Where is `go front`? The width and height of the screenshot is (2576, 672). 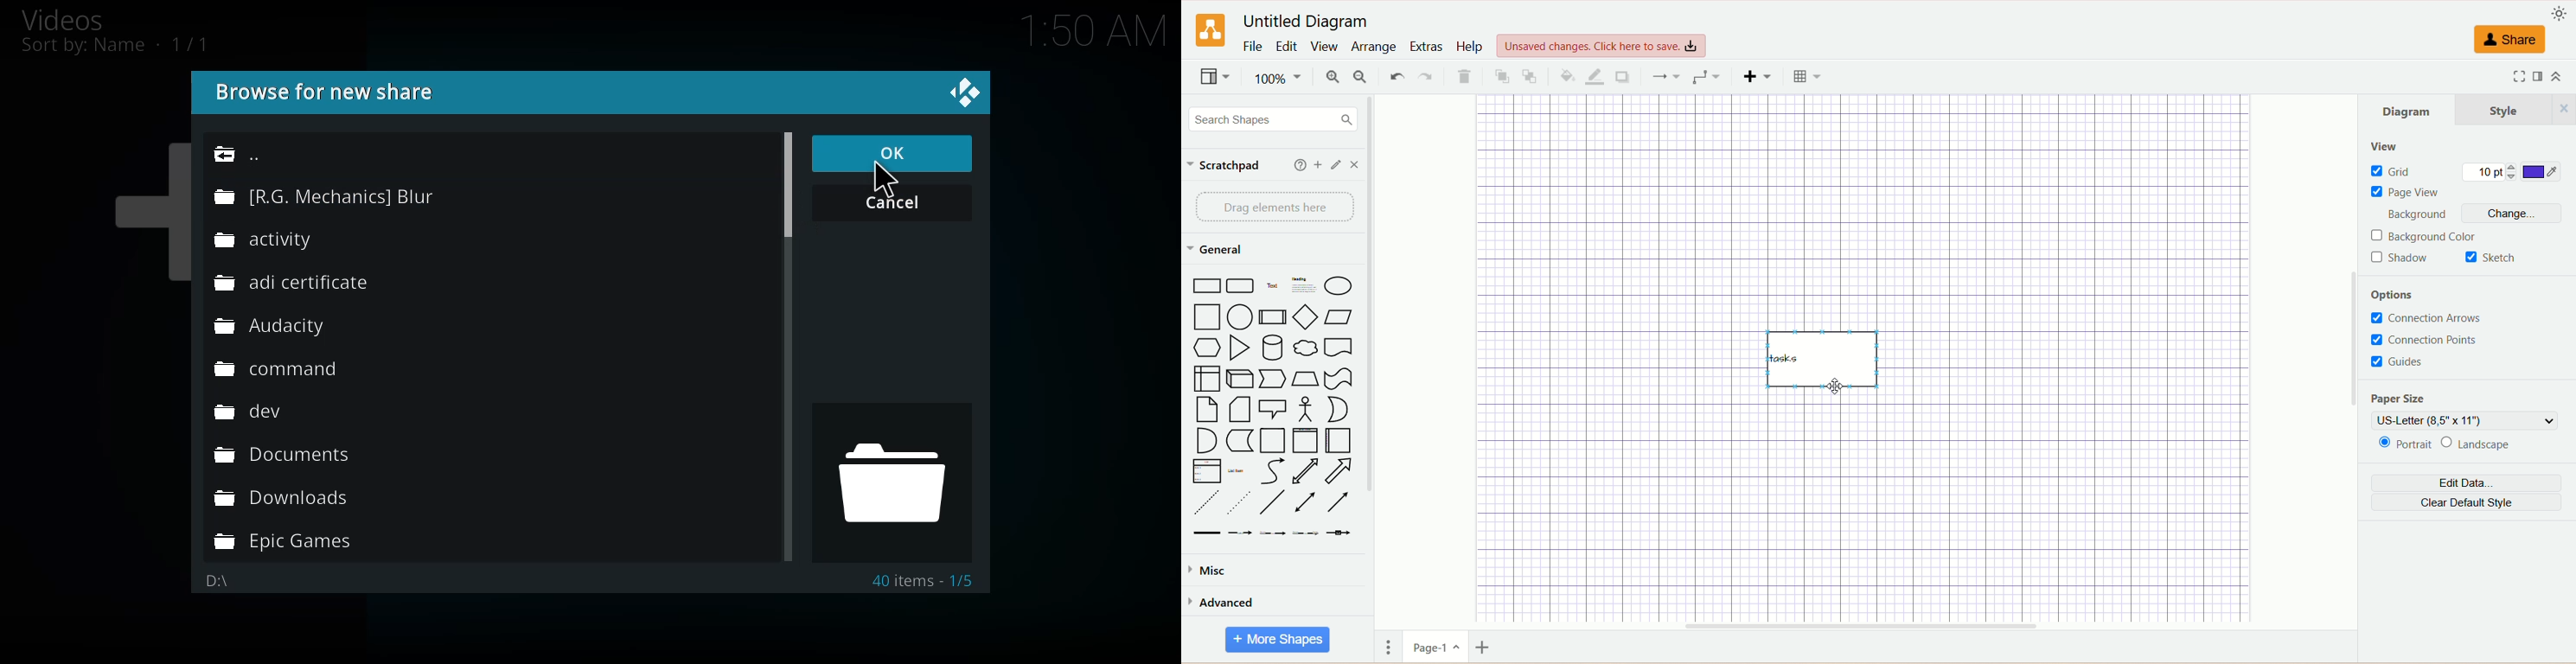
go front is located at coordinates (1503, 76).